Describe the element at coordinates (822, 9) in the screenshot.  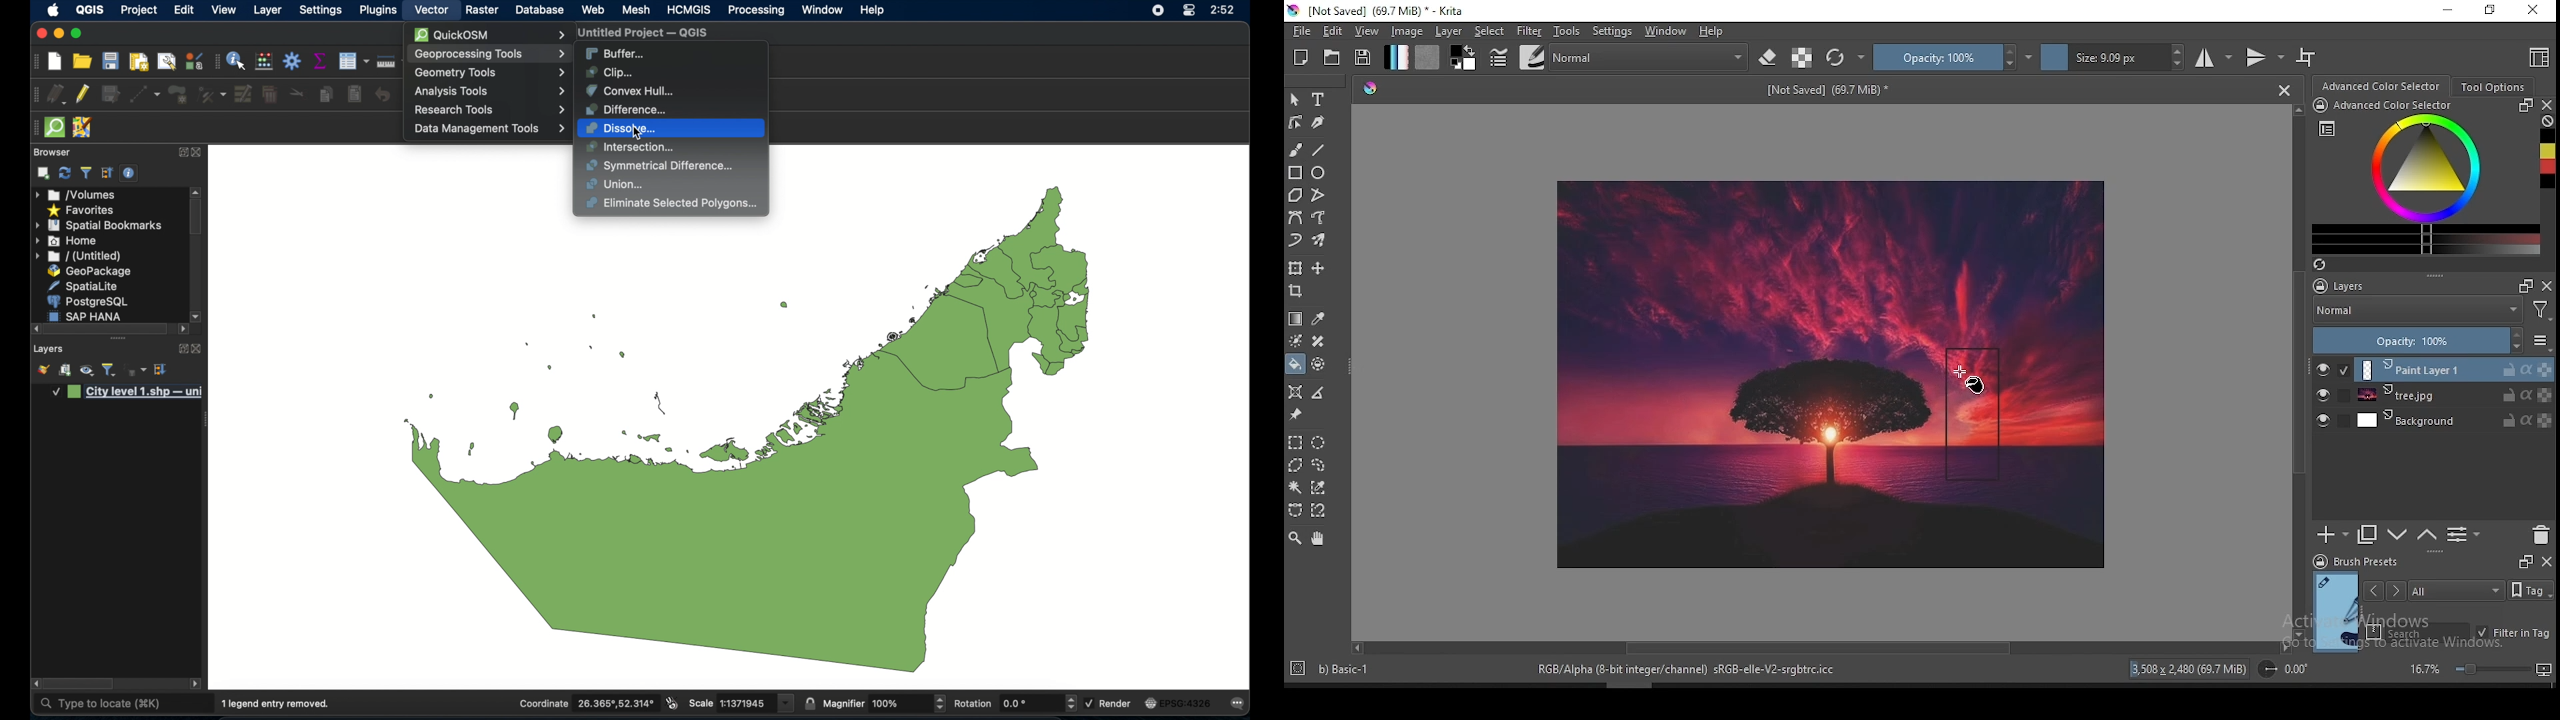
I see `window` at that location.